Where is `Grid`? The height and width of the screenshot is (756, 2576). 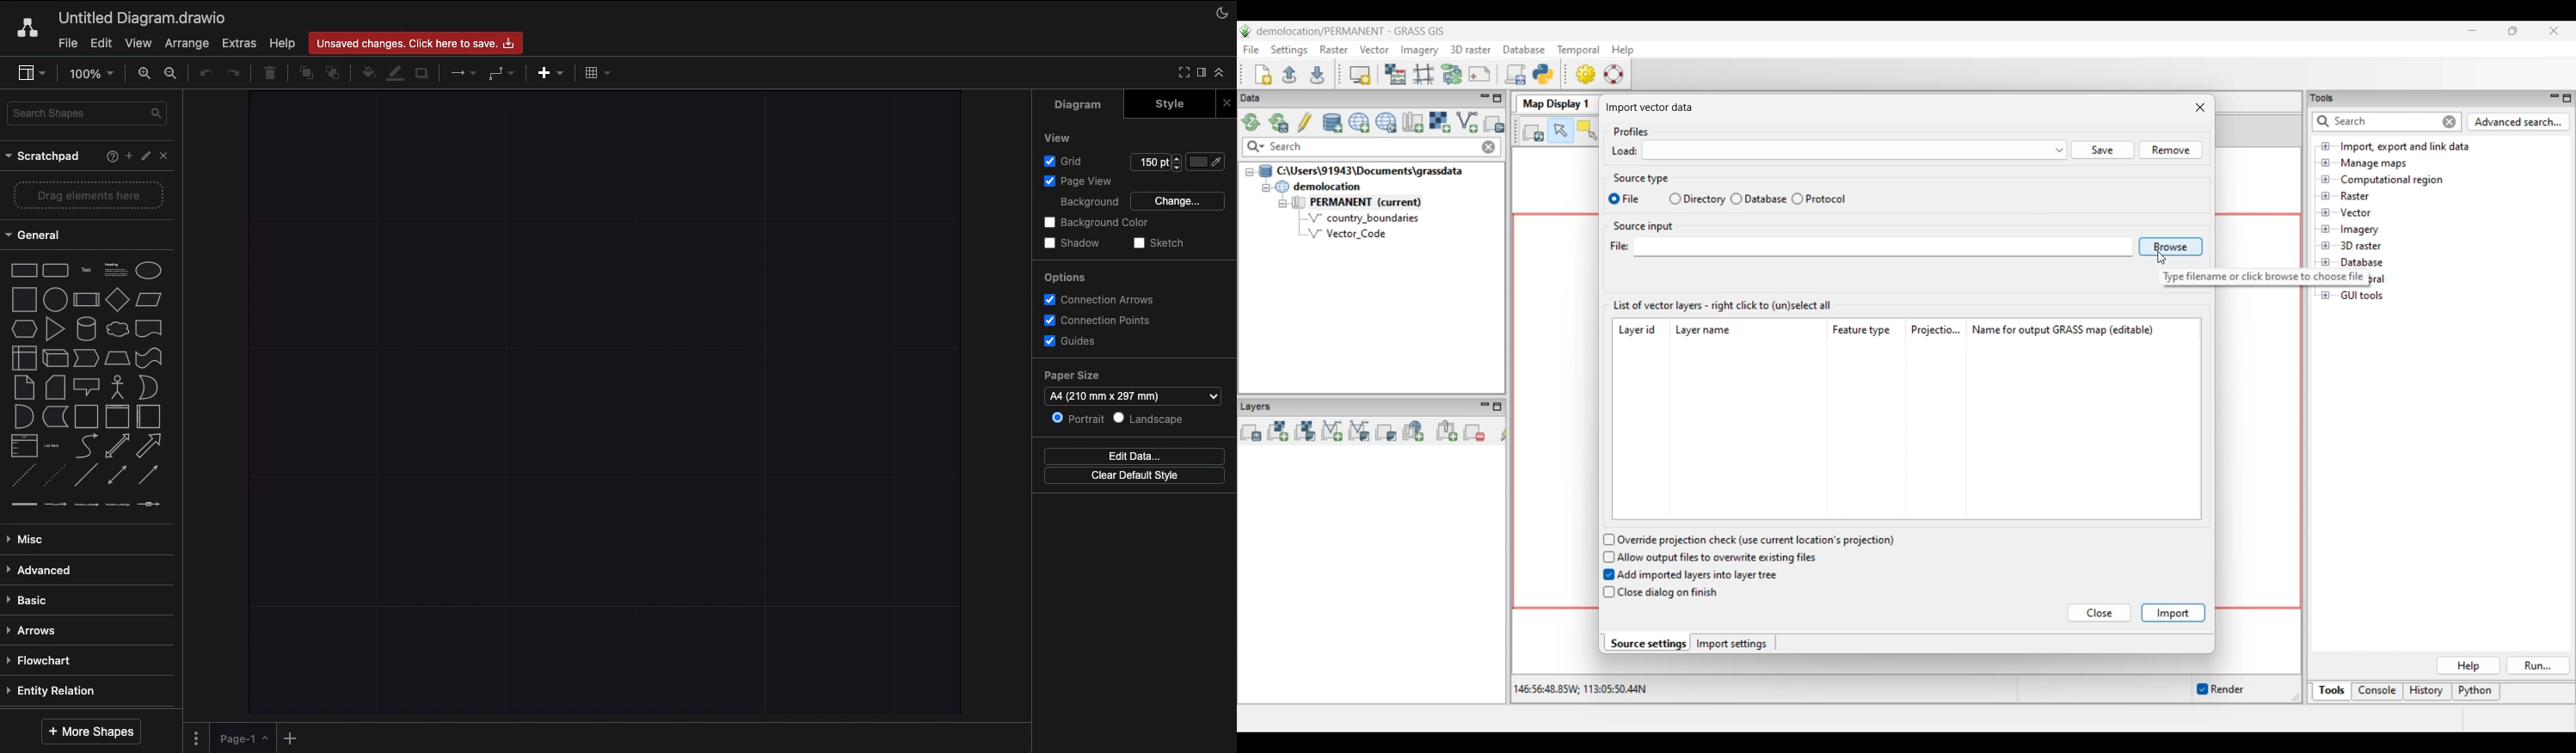 Grid is located at coordinates (1065, 162).